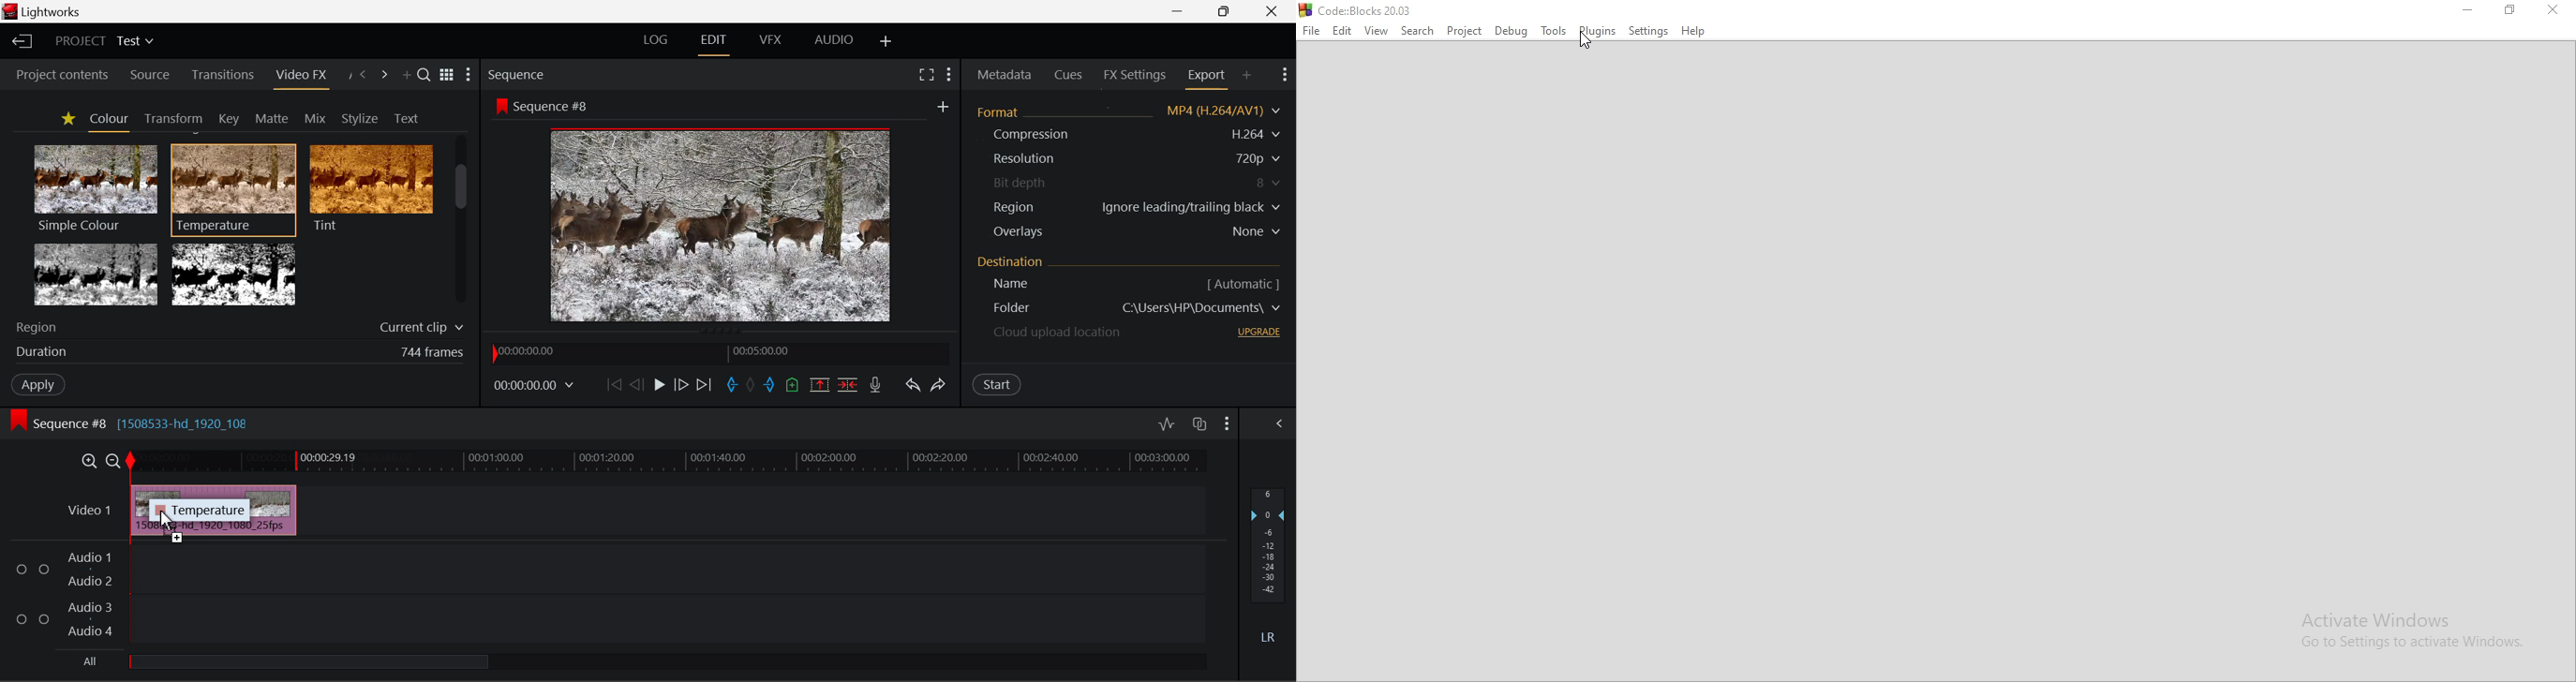 The image size is (2576, 700). What do you see at coordinates (731, 386) in the screenshot?
I see `Mark In` at bounding box center [731, 386].